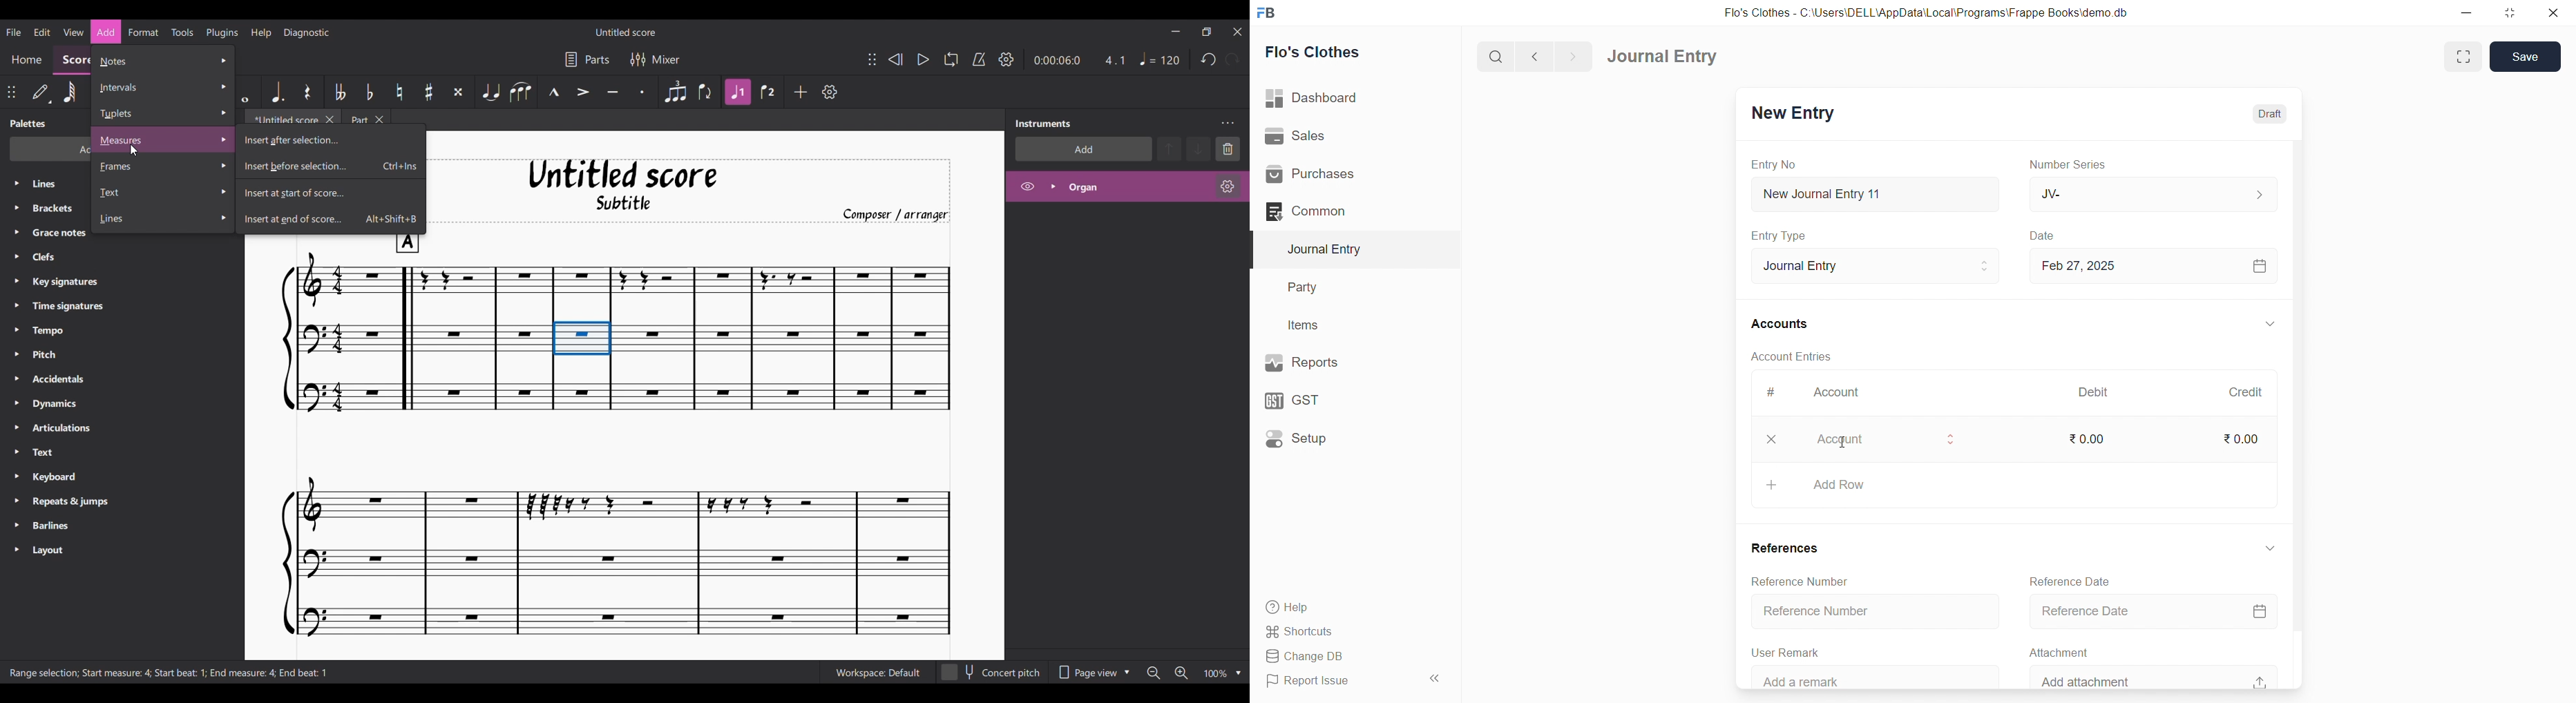 The height and width of the screenshot is (728, 2576). What do you see at coordinates (1842, 391) in the screenshot?
I see `Account` at bounding box center [1842, 391].